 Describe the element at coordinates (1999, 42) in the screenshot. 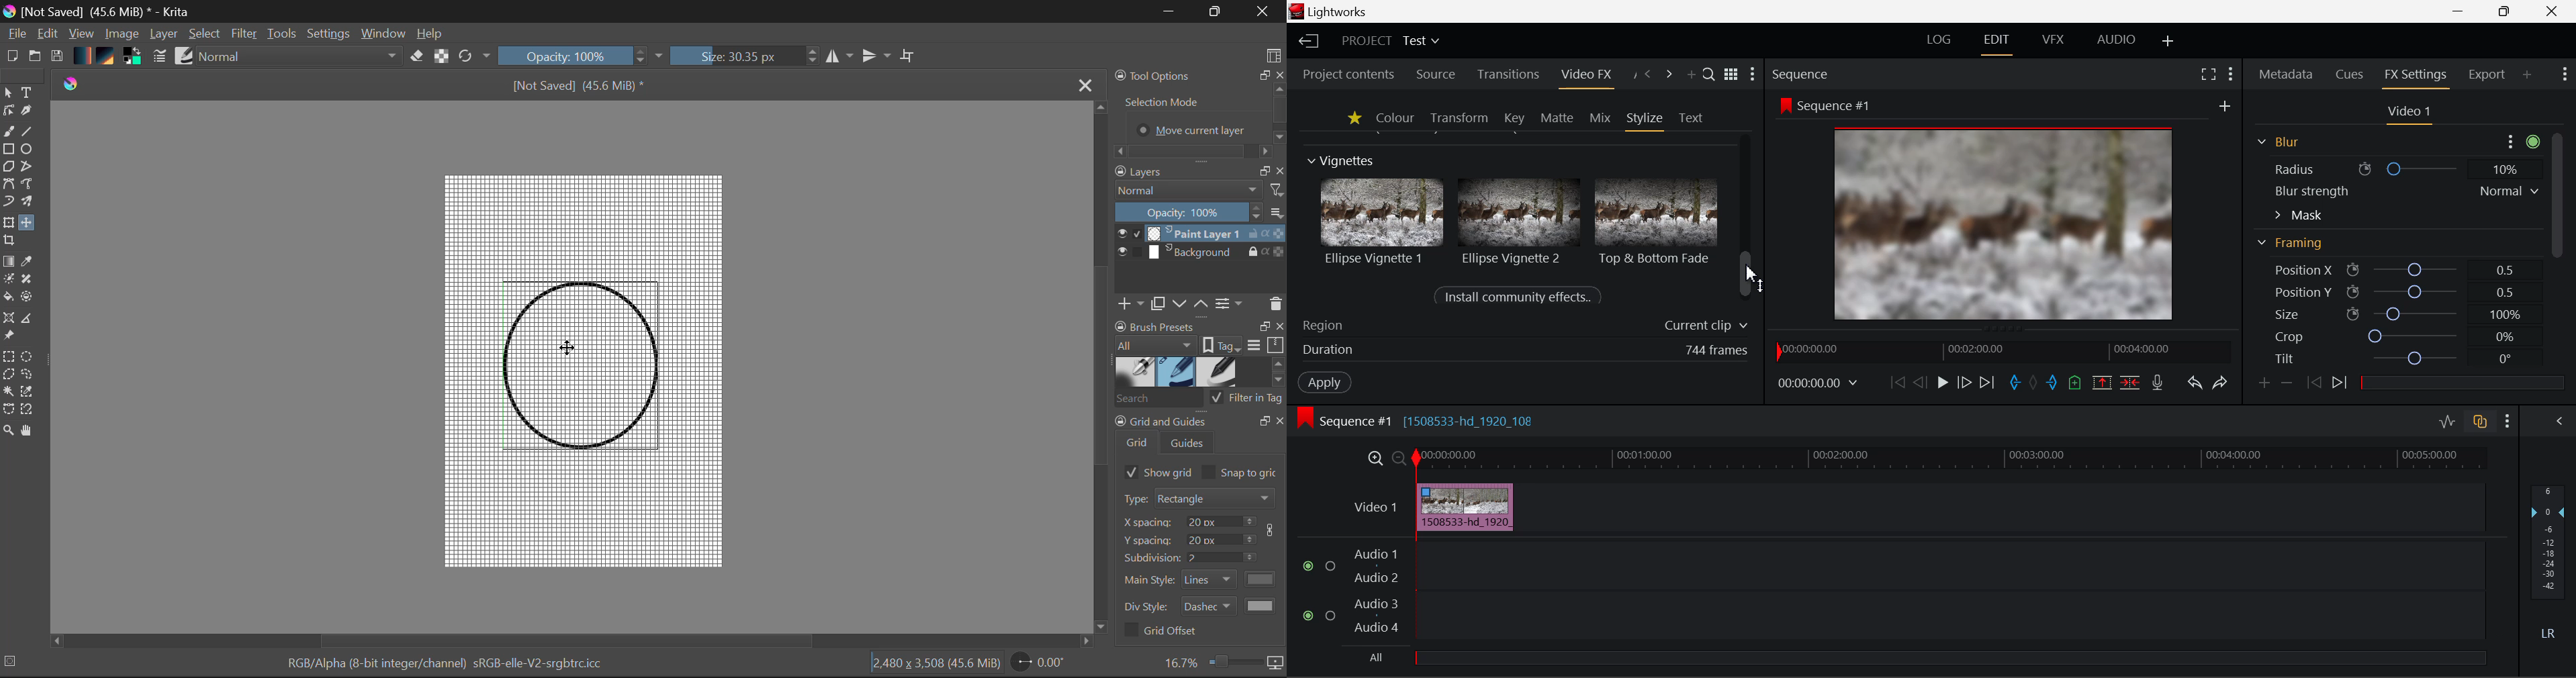

I see `Edit Layout Open` at that location.